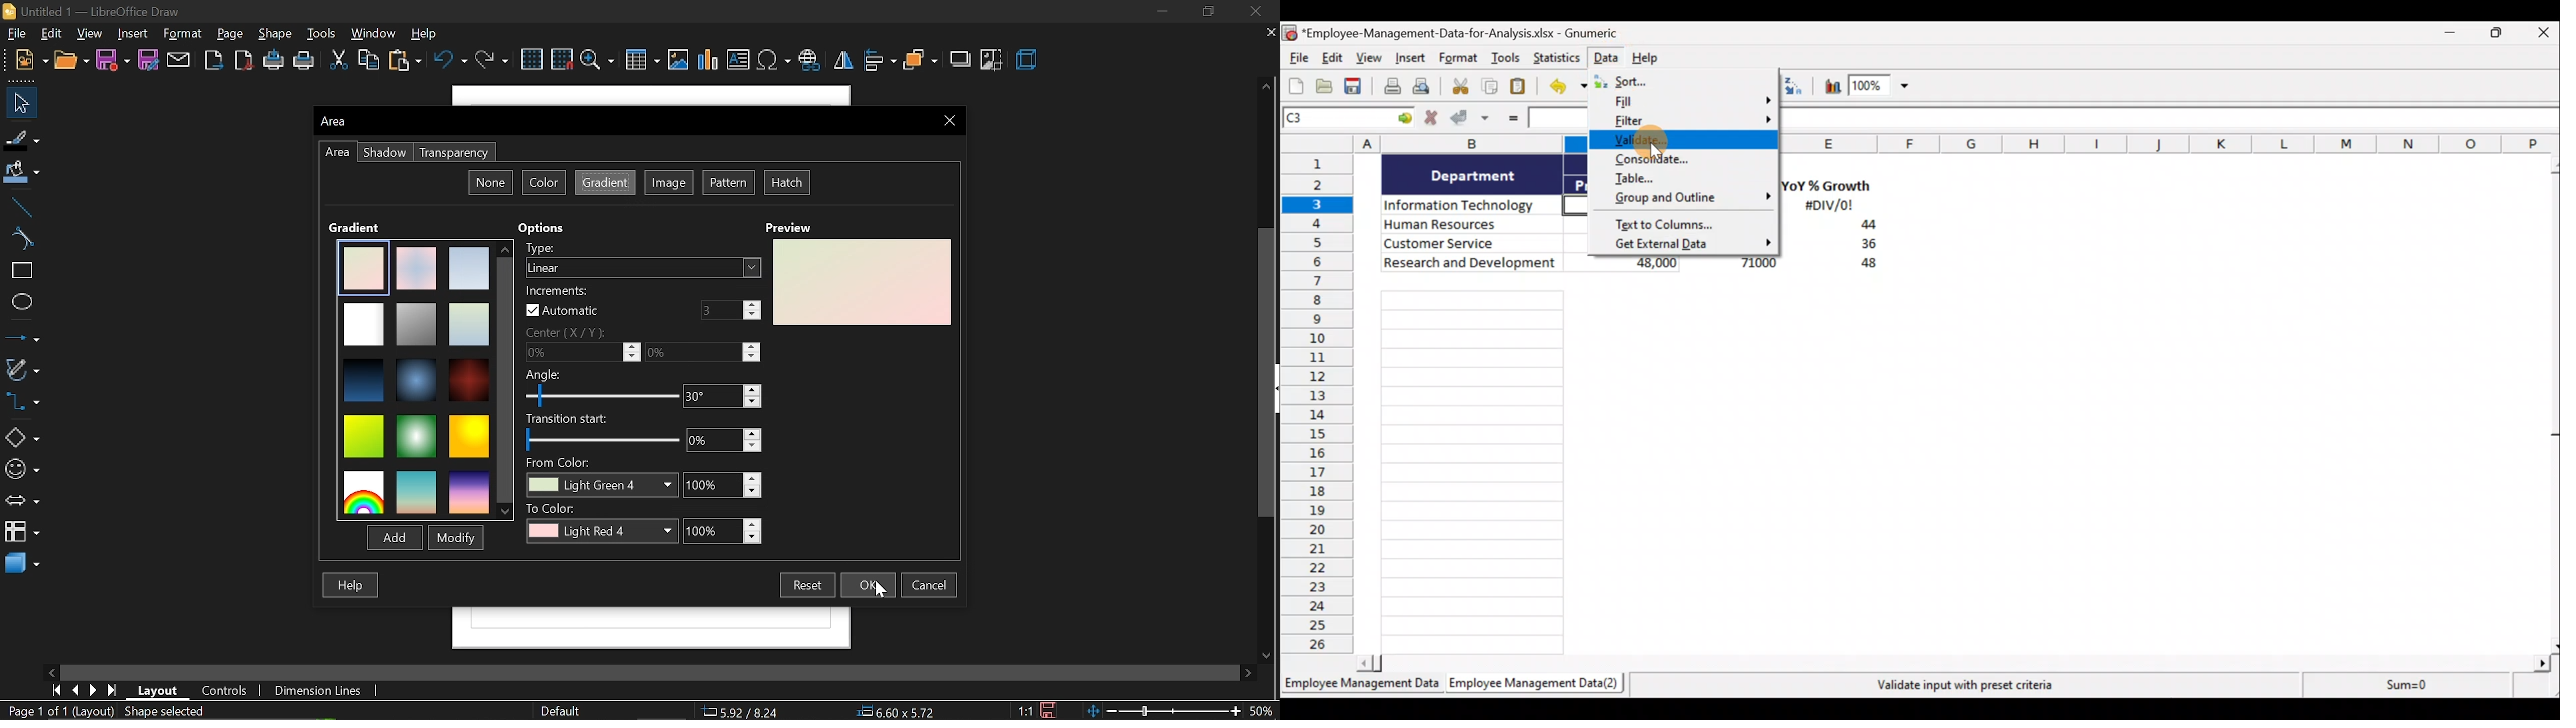  Describe the element at coordinates (1296, 85) in the screenshot. I see `Create new workbook` at that location.